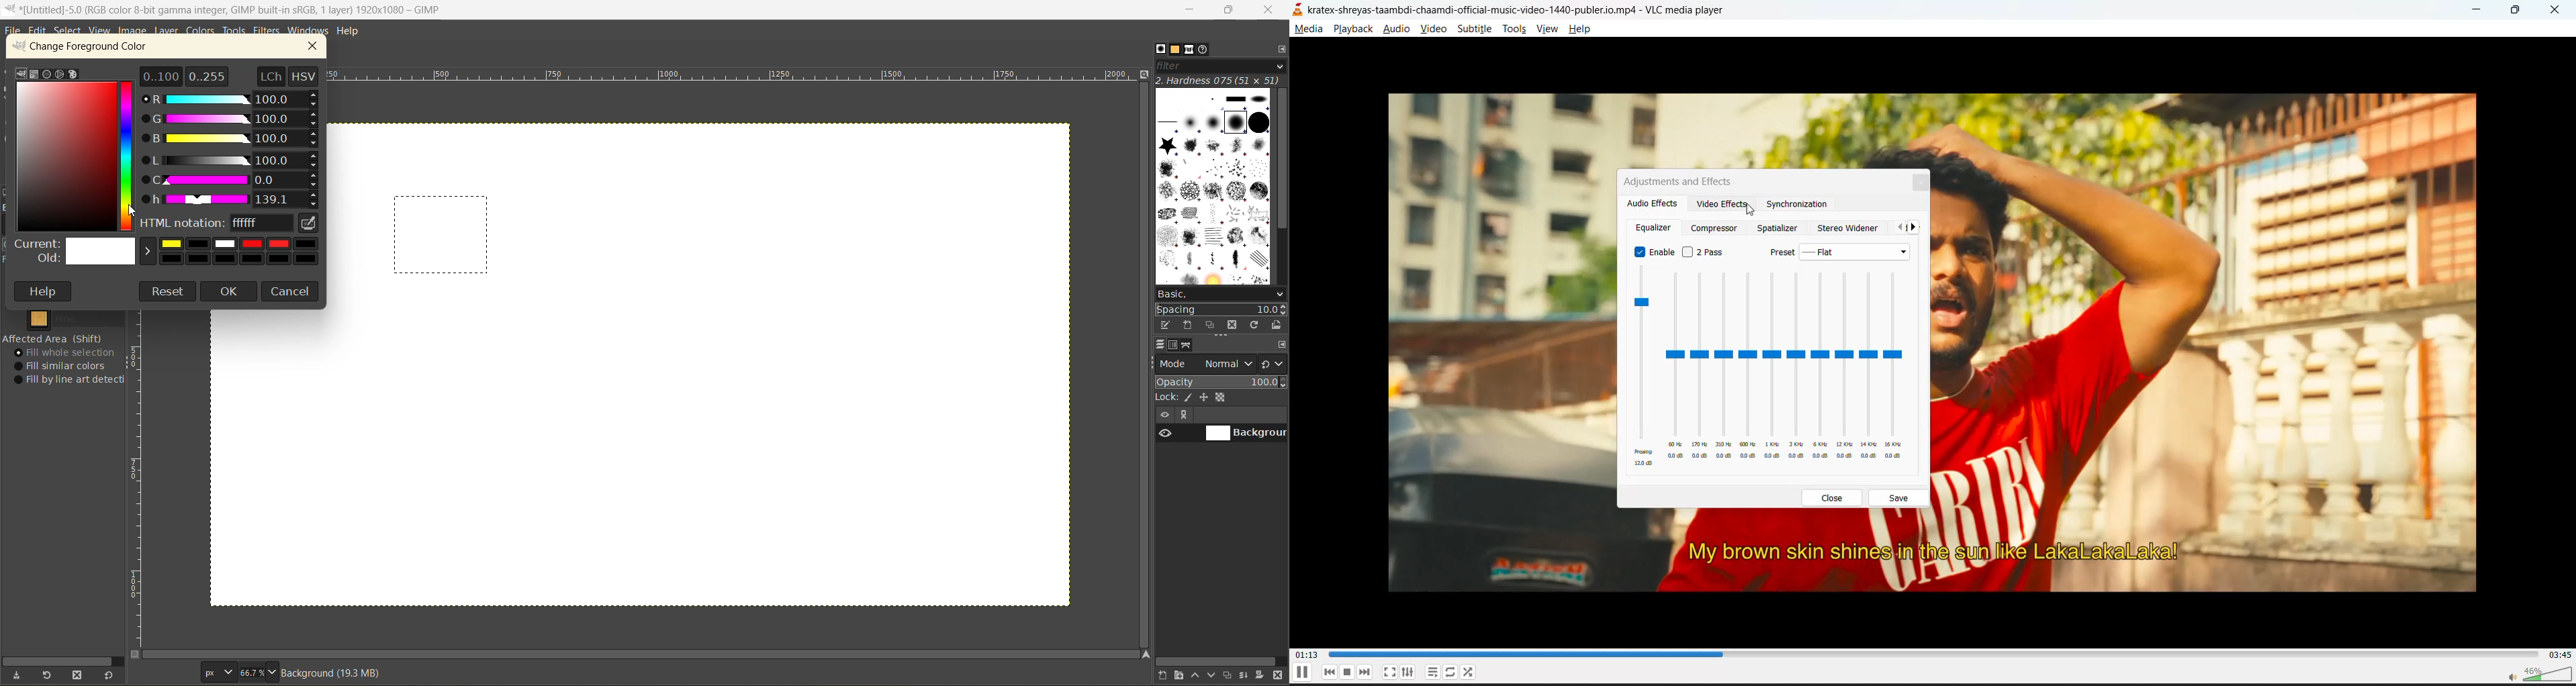 The width and height of the screenshot is (2576, 700). What do you see at coordinates (1929, 655) in the screenshot?
I see `track slider` at bounding box center [1929, 655].